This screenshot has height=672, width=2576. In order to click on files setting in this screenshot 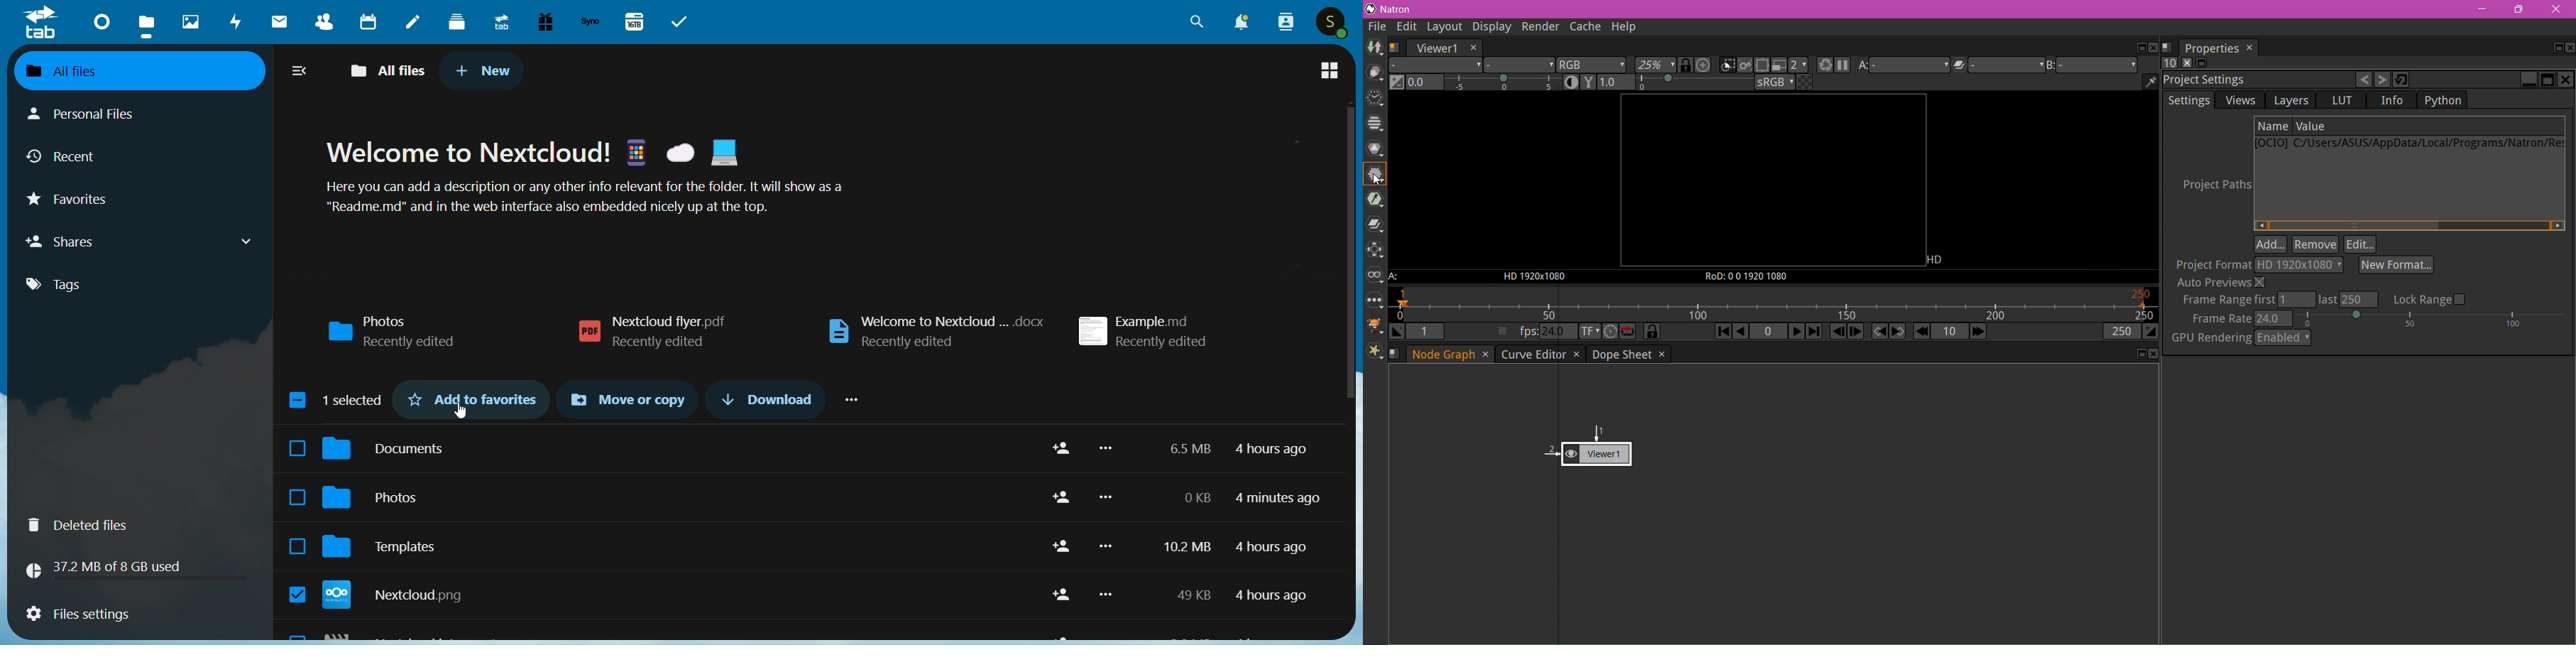, I will do `click(135, 614)`.